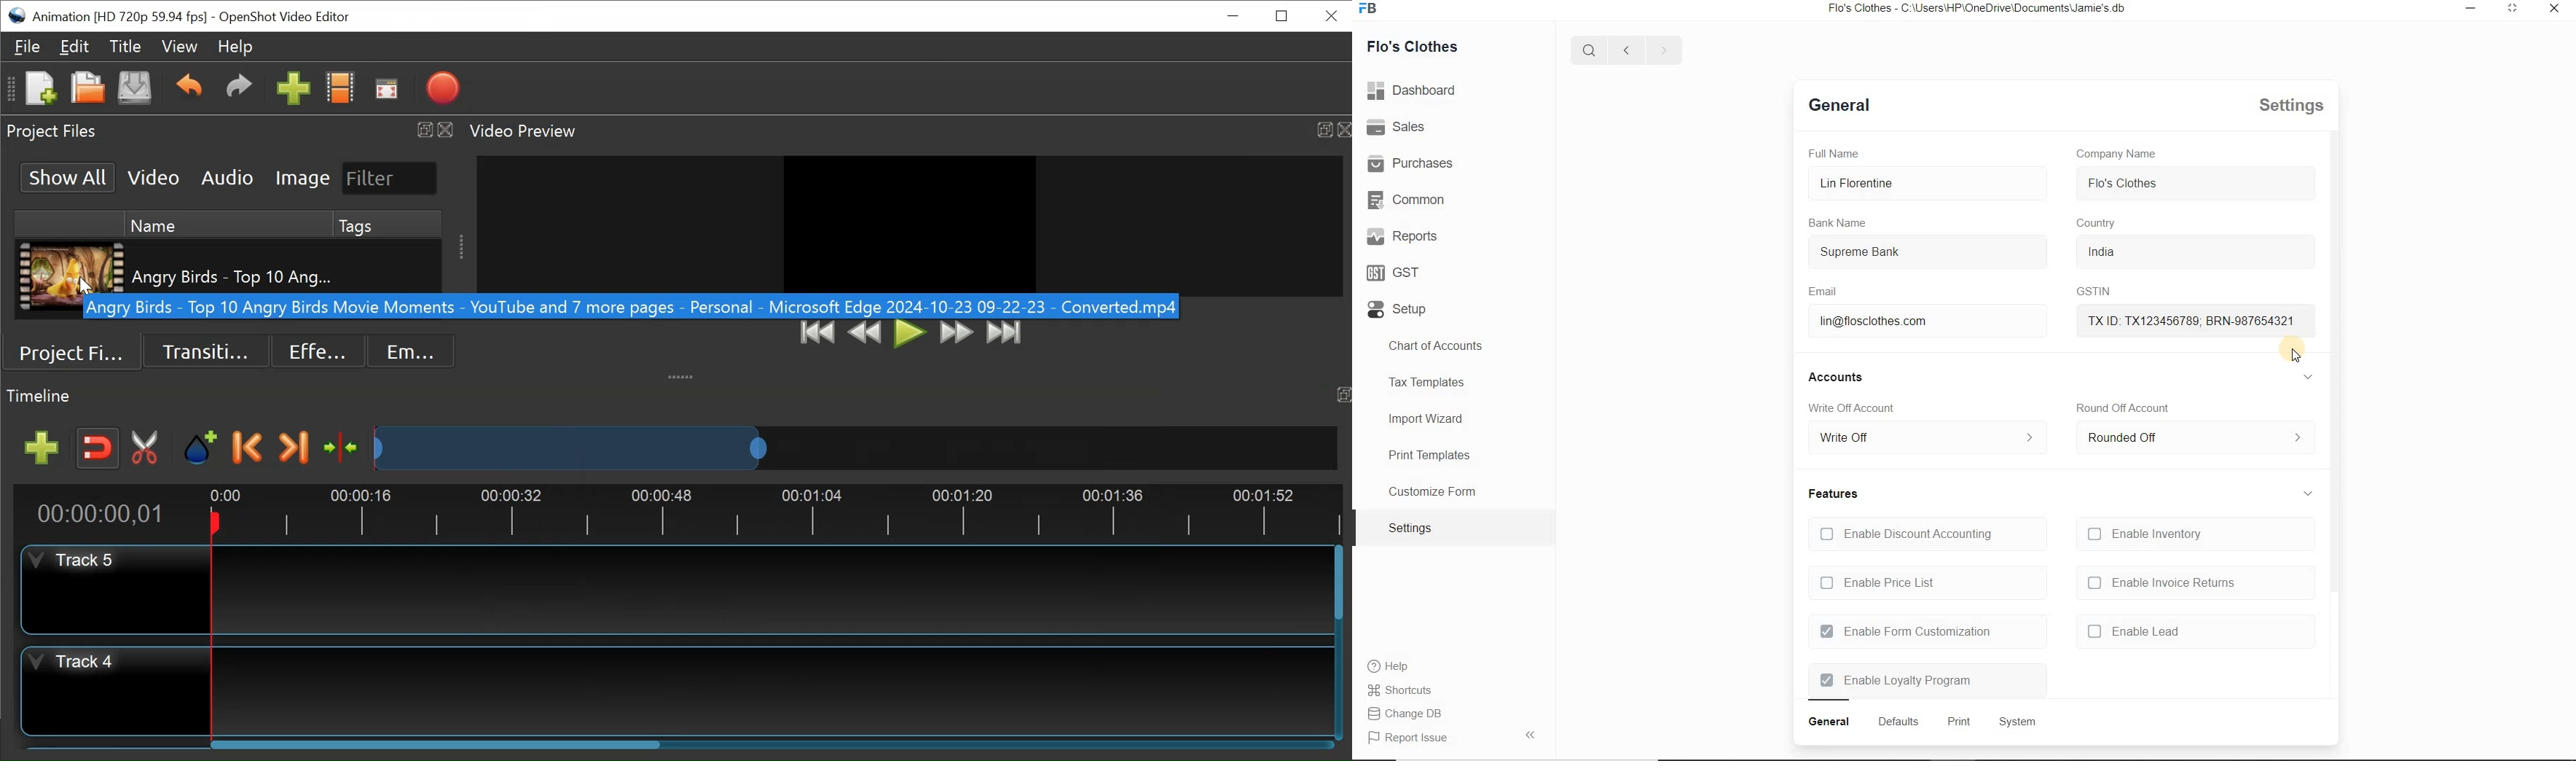  What do you see at coordinates (116, 591) in the screenshot?
I see `Track Header` at bounding box center [116, 591].